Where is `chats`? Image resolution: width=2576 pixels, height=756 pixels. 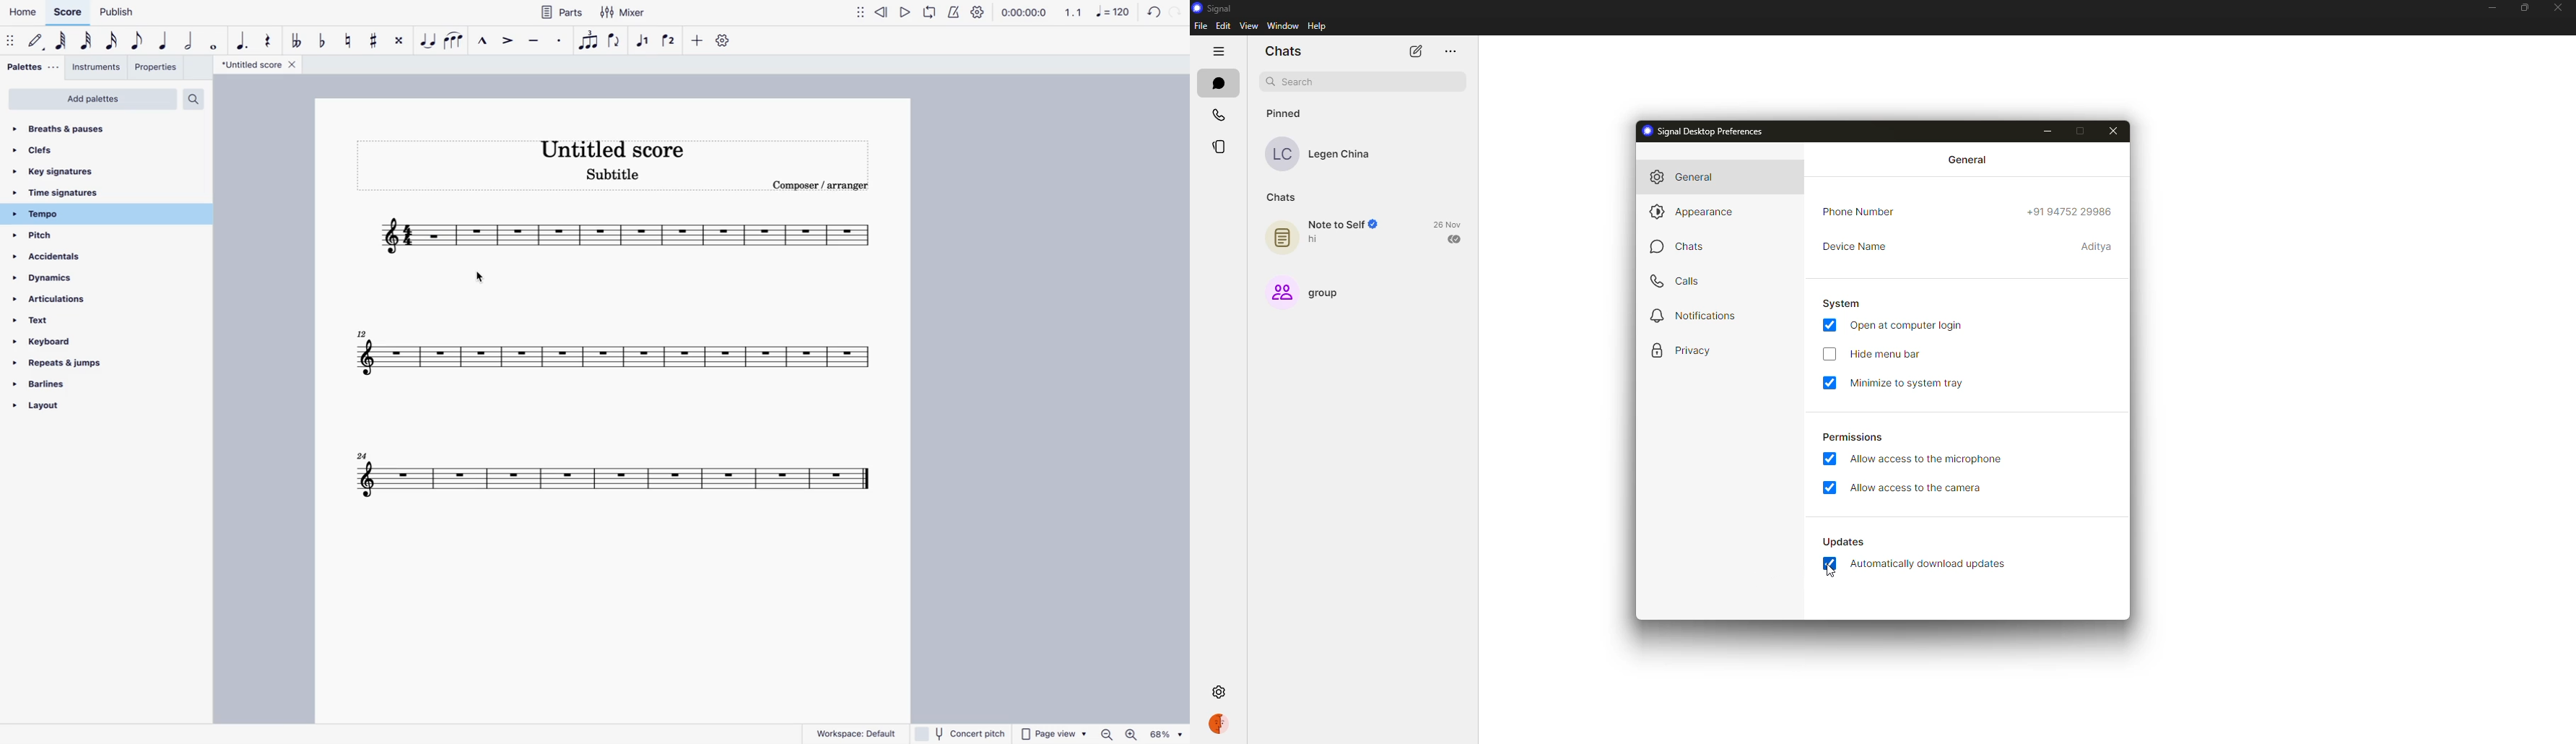
chats is located at coordinates (1689, 247).